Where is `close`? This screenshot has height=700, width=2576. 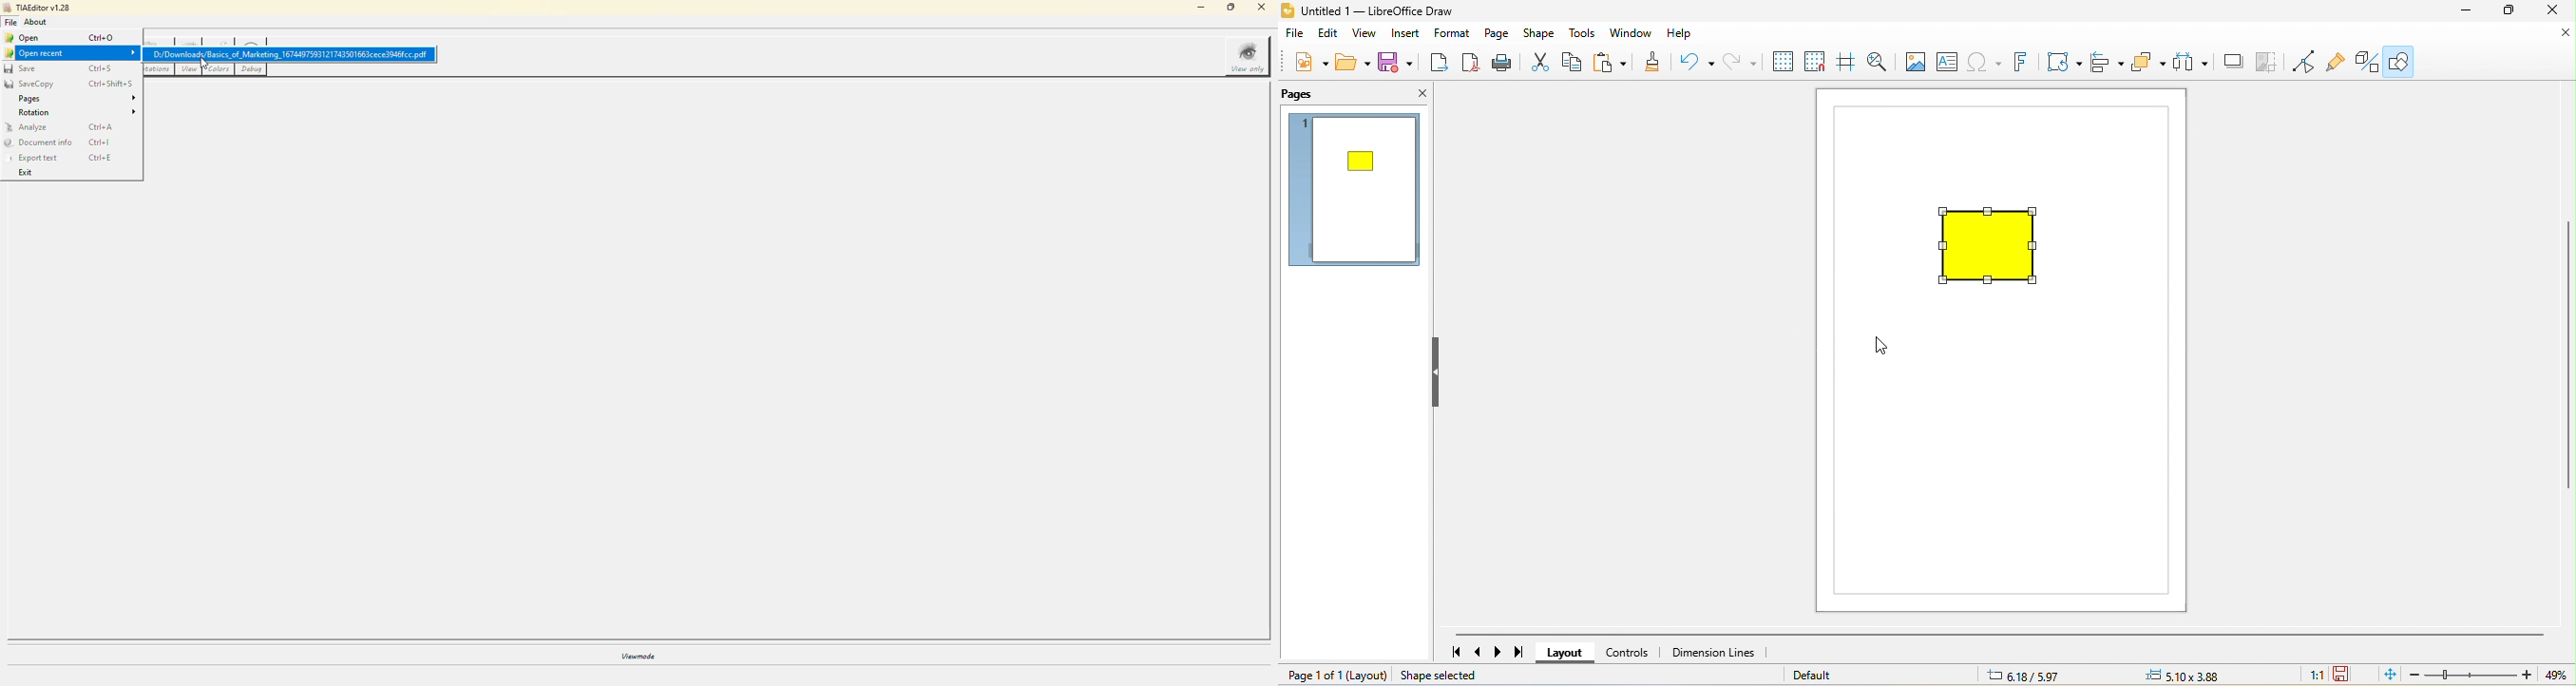
close is located at coordinates (2555, 13).